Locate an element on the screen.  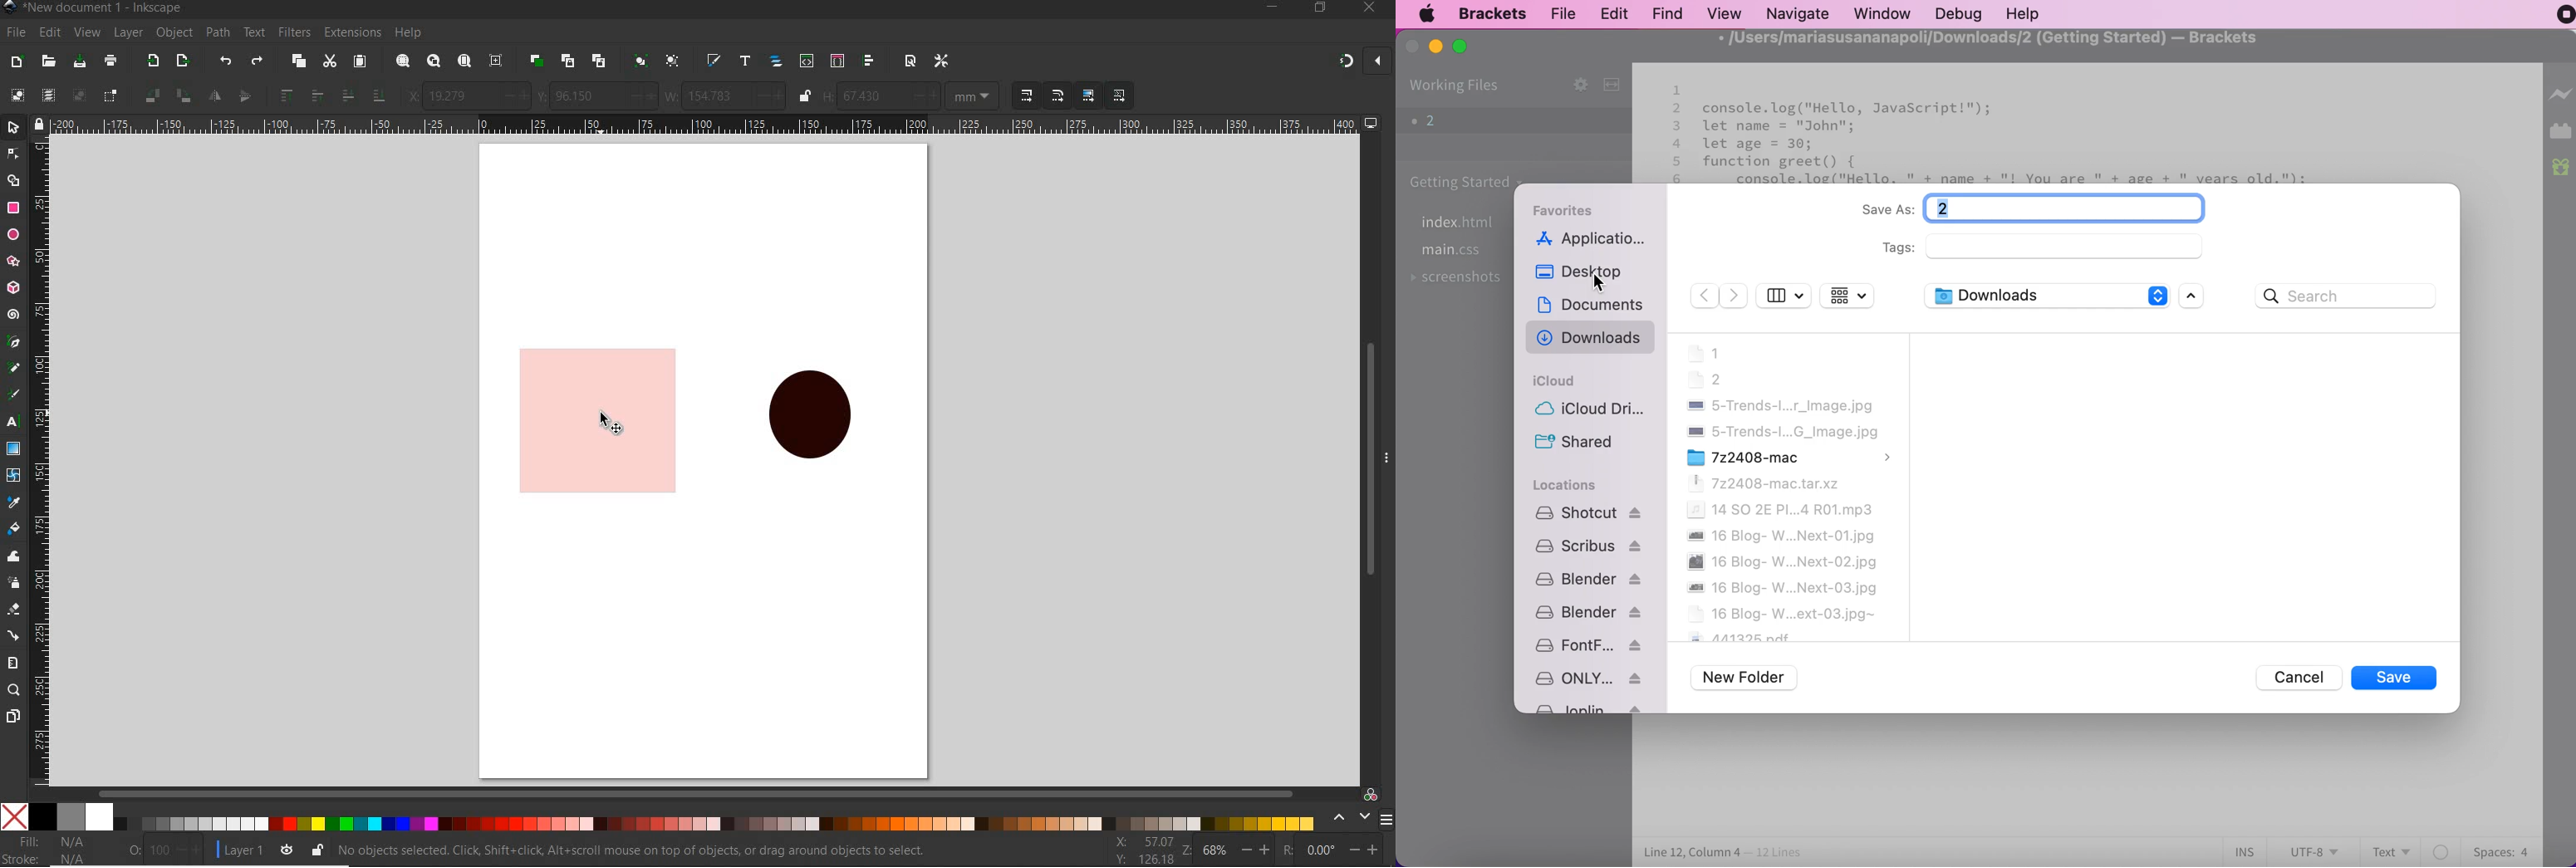
utf-8 is located at coordinates (2313, 852).